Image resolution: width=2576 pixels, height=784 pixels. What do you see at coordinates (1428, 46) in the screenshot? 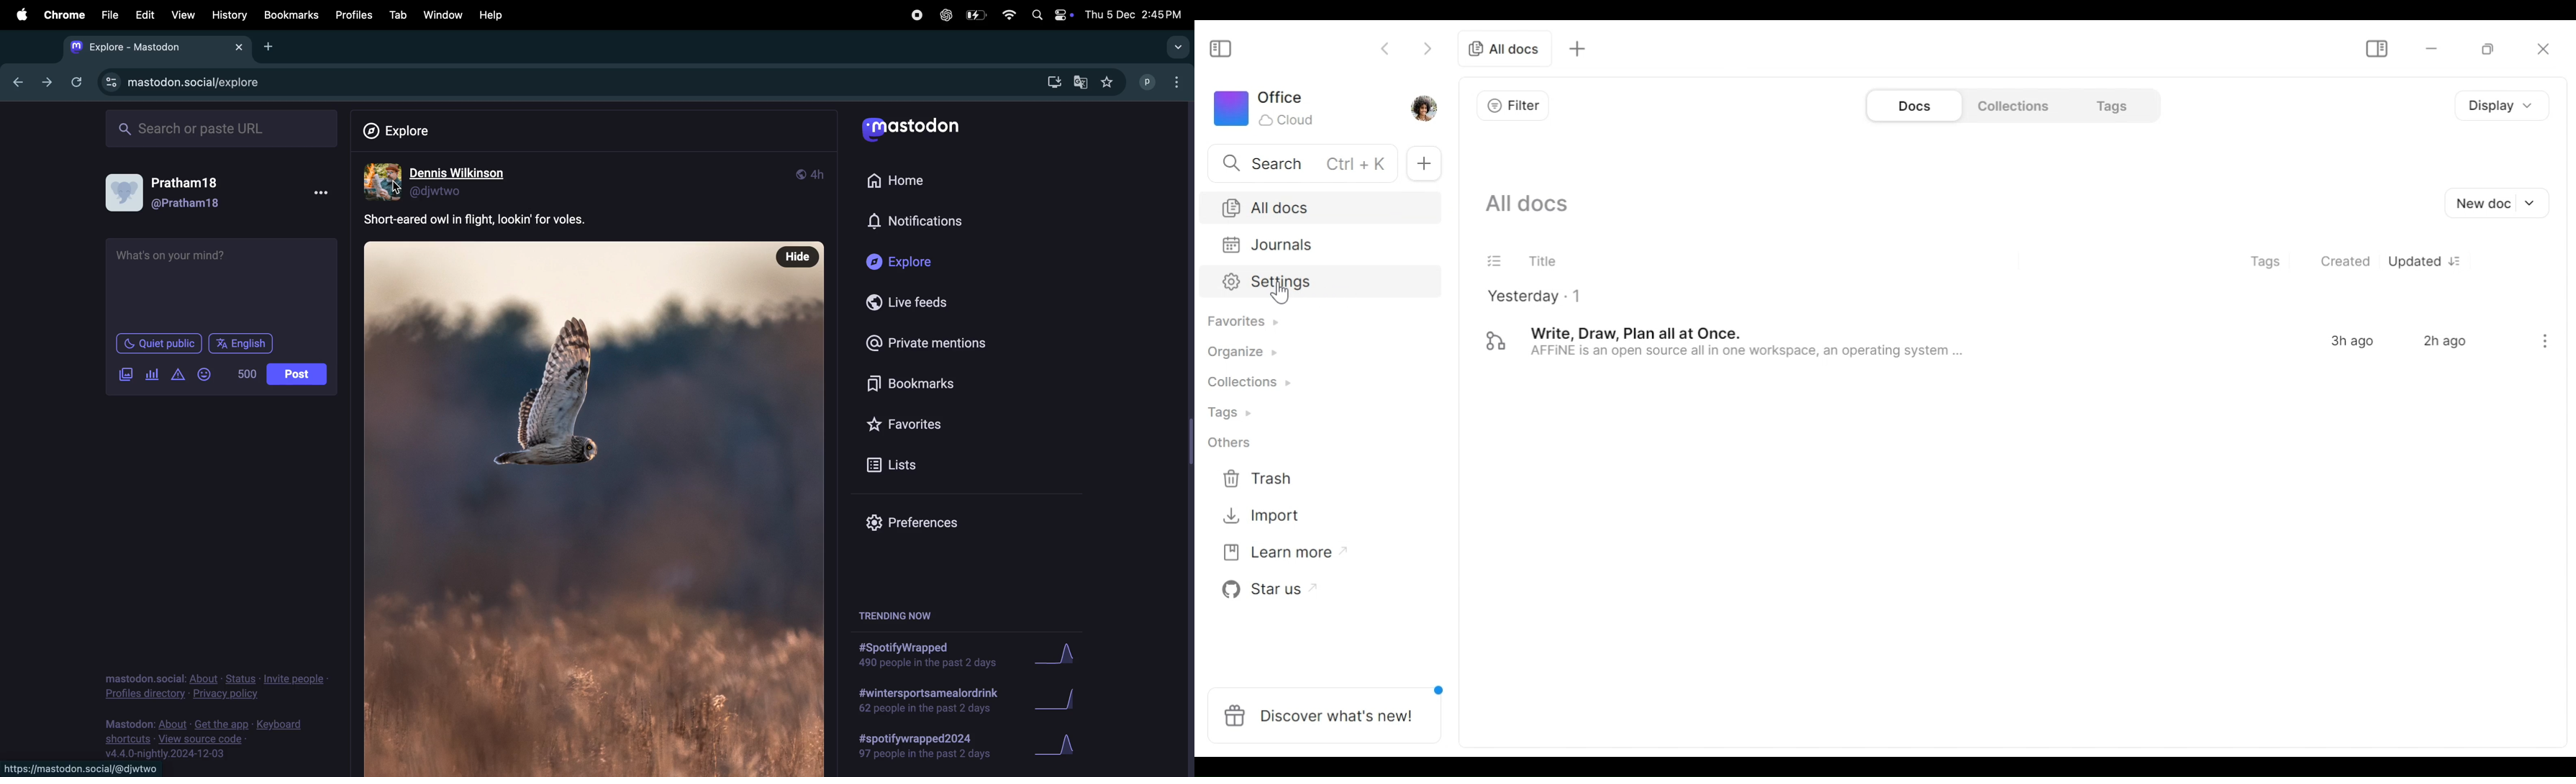
I see `Go Forward` at bounding box center [1428, 46].